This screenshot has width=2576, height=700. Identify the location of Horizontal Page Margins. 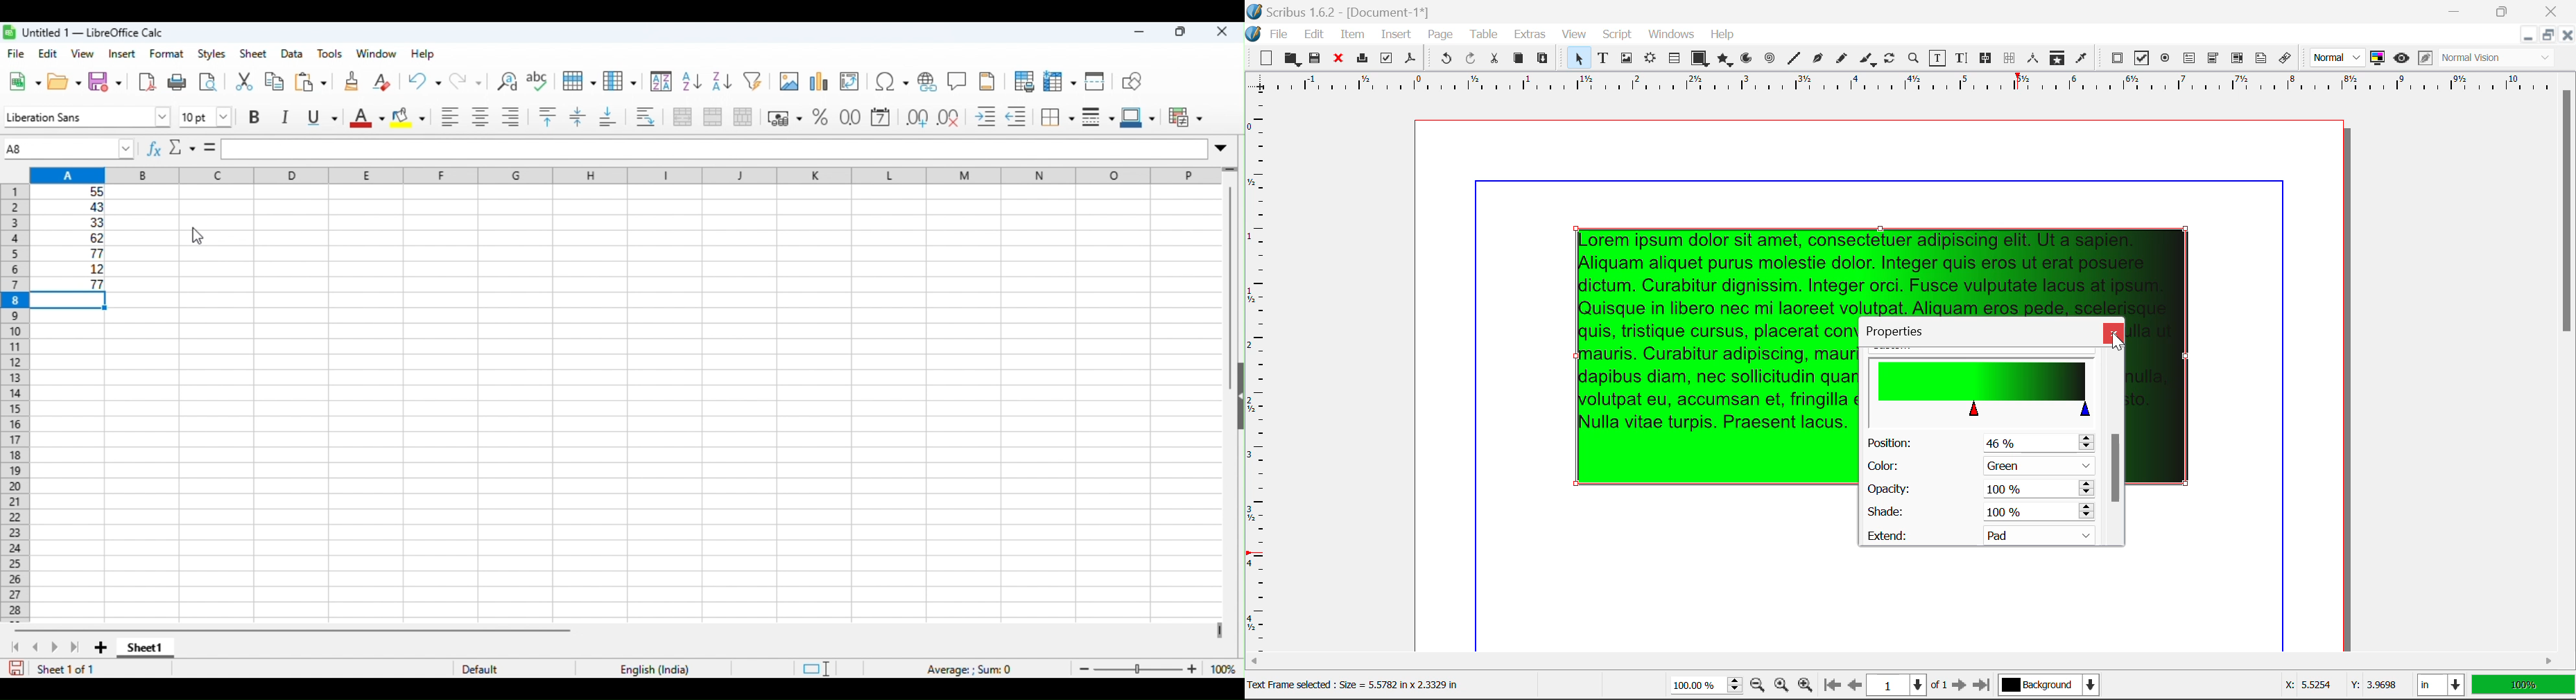
(1262, 379).